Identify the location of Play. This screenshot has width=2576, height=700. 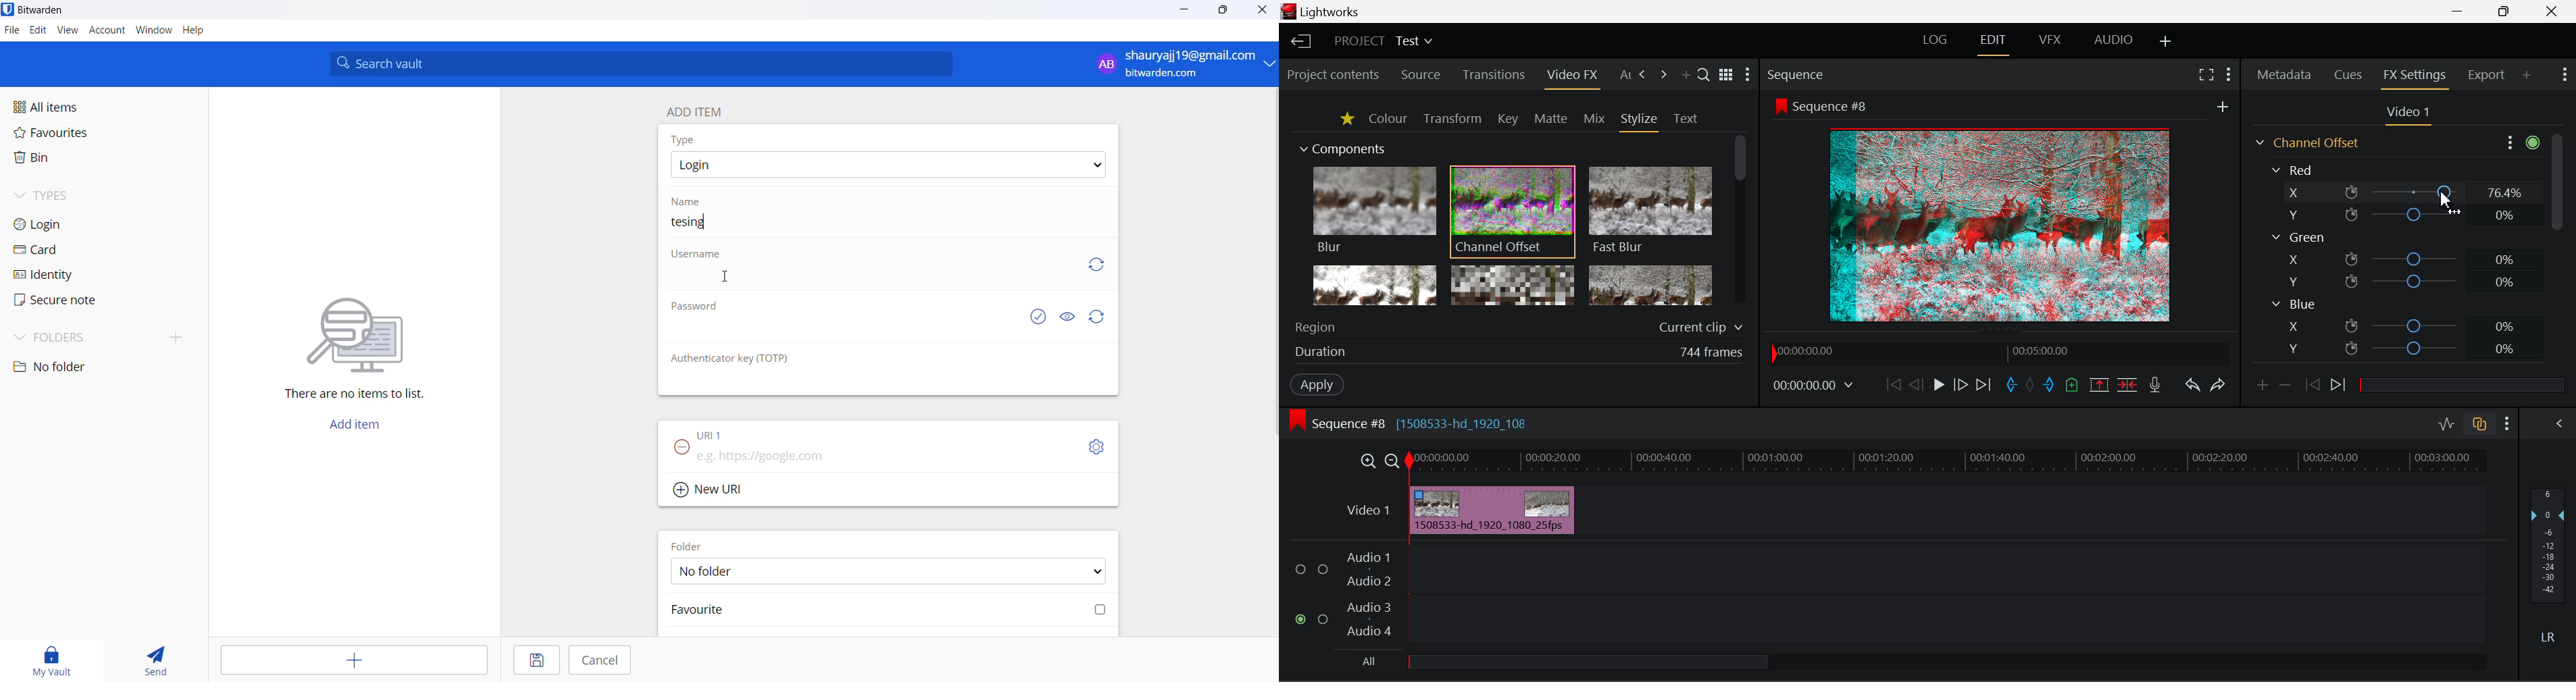
(1937, 386).